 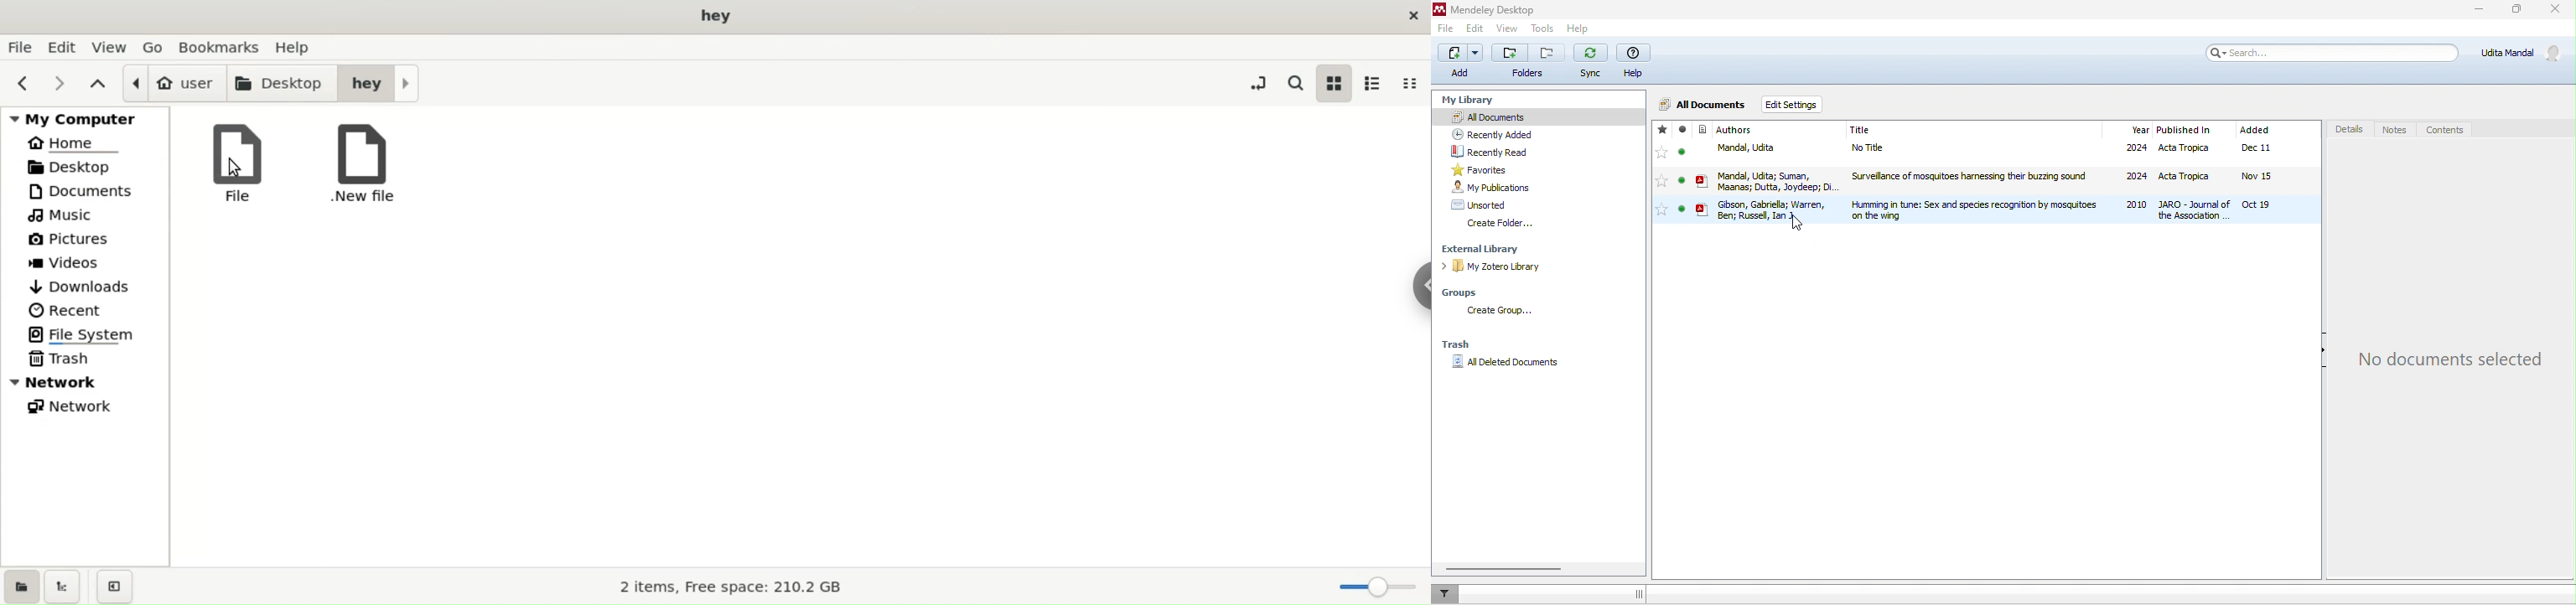 I want to click on cursor , so click(x=1798, y=223).